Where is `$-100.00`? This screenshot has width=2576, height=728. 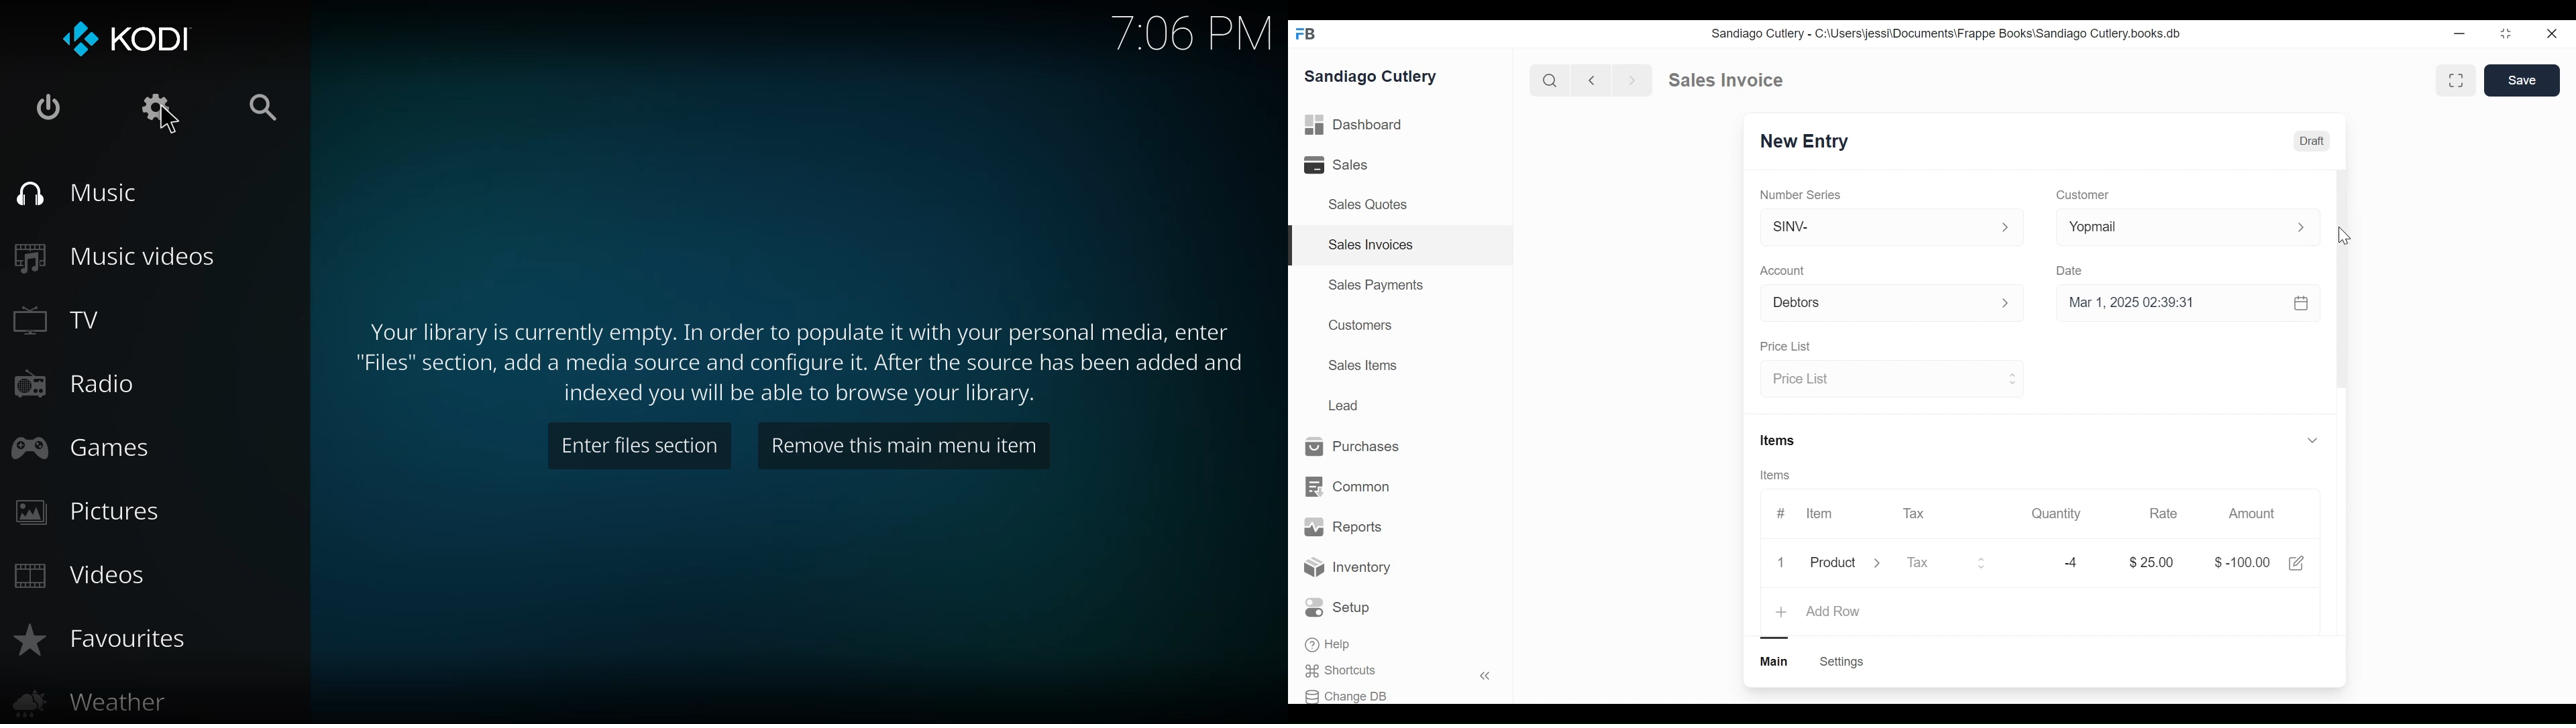 $-100.00 is located at coordinates (2243, 562).